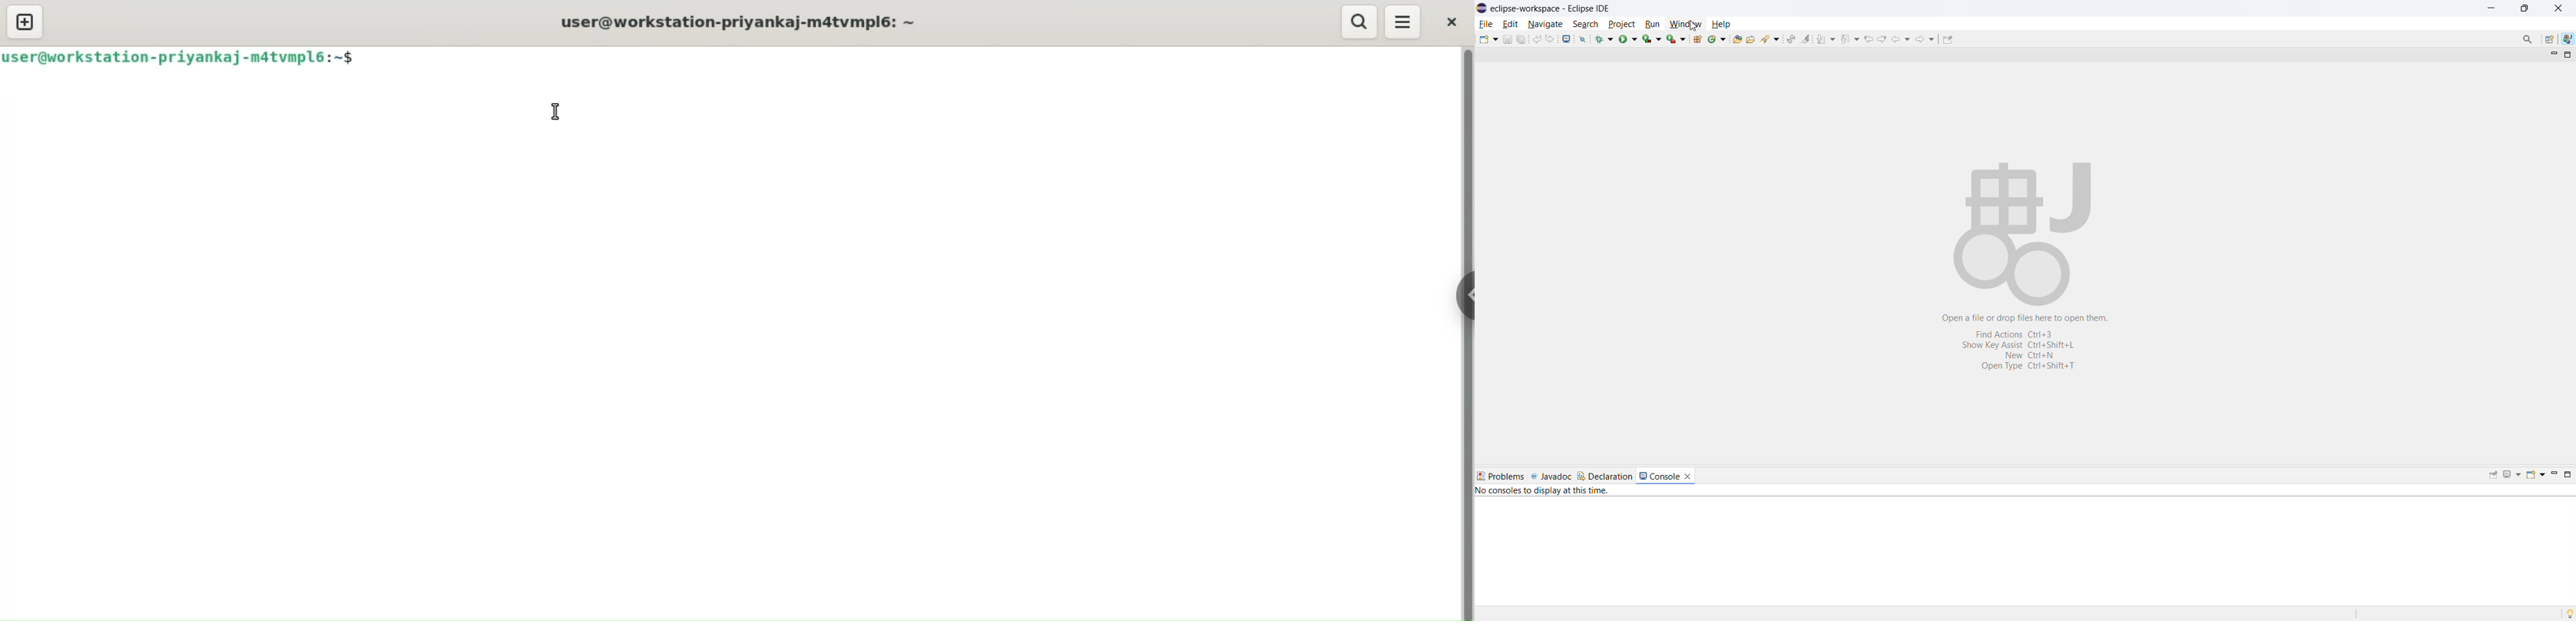 The width and height of the screenshot is (2576, 644). What do you see at coordinates (555, 111) in the screenshot?
I see `cursor` at bounding box center [555, 111].